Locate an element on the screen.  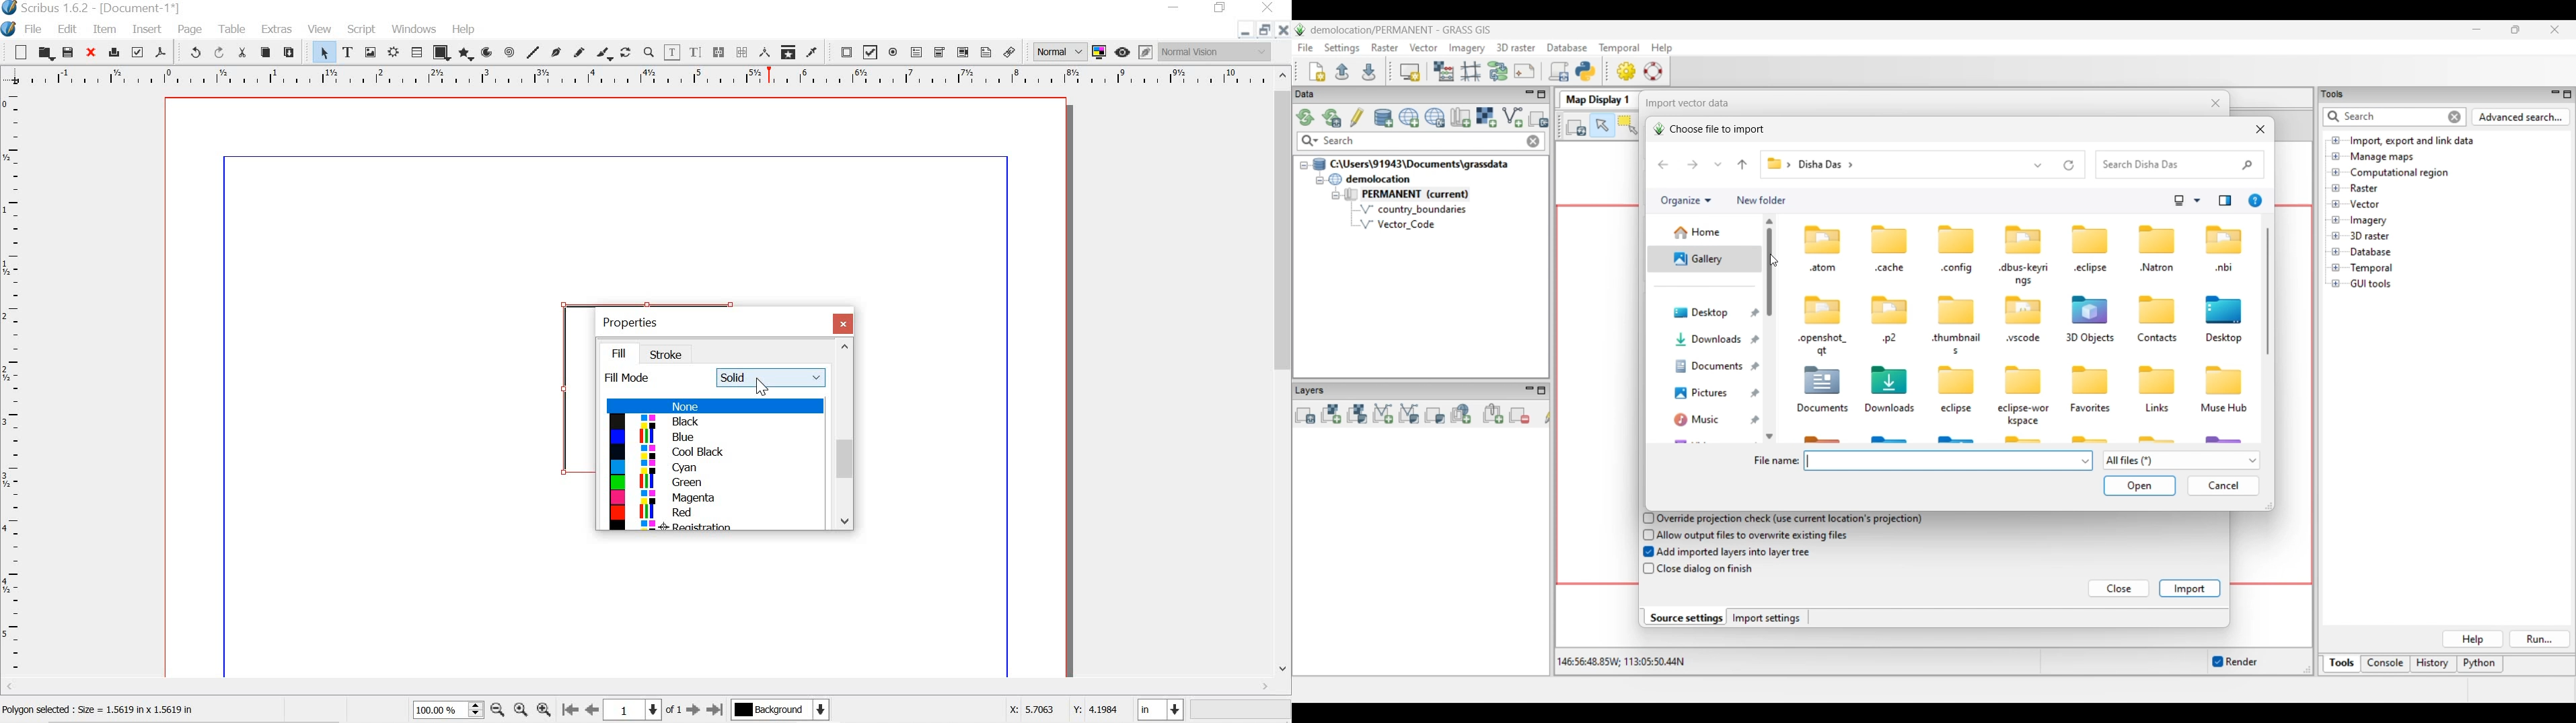
page is located at coordinates (193, 30).